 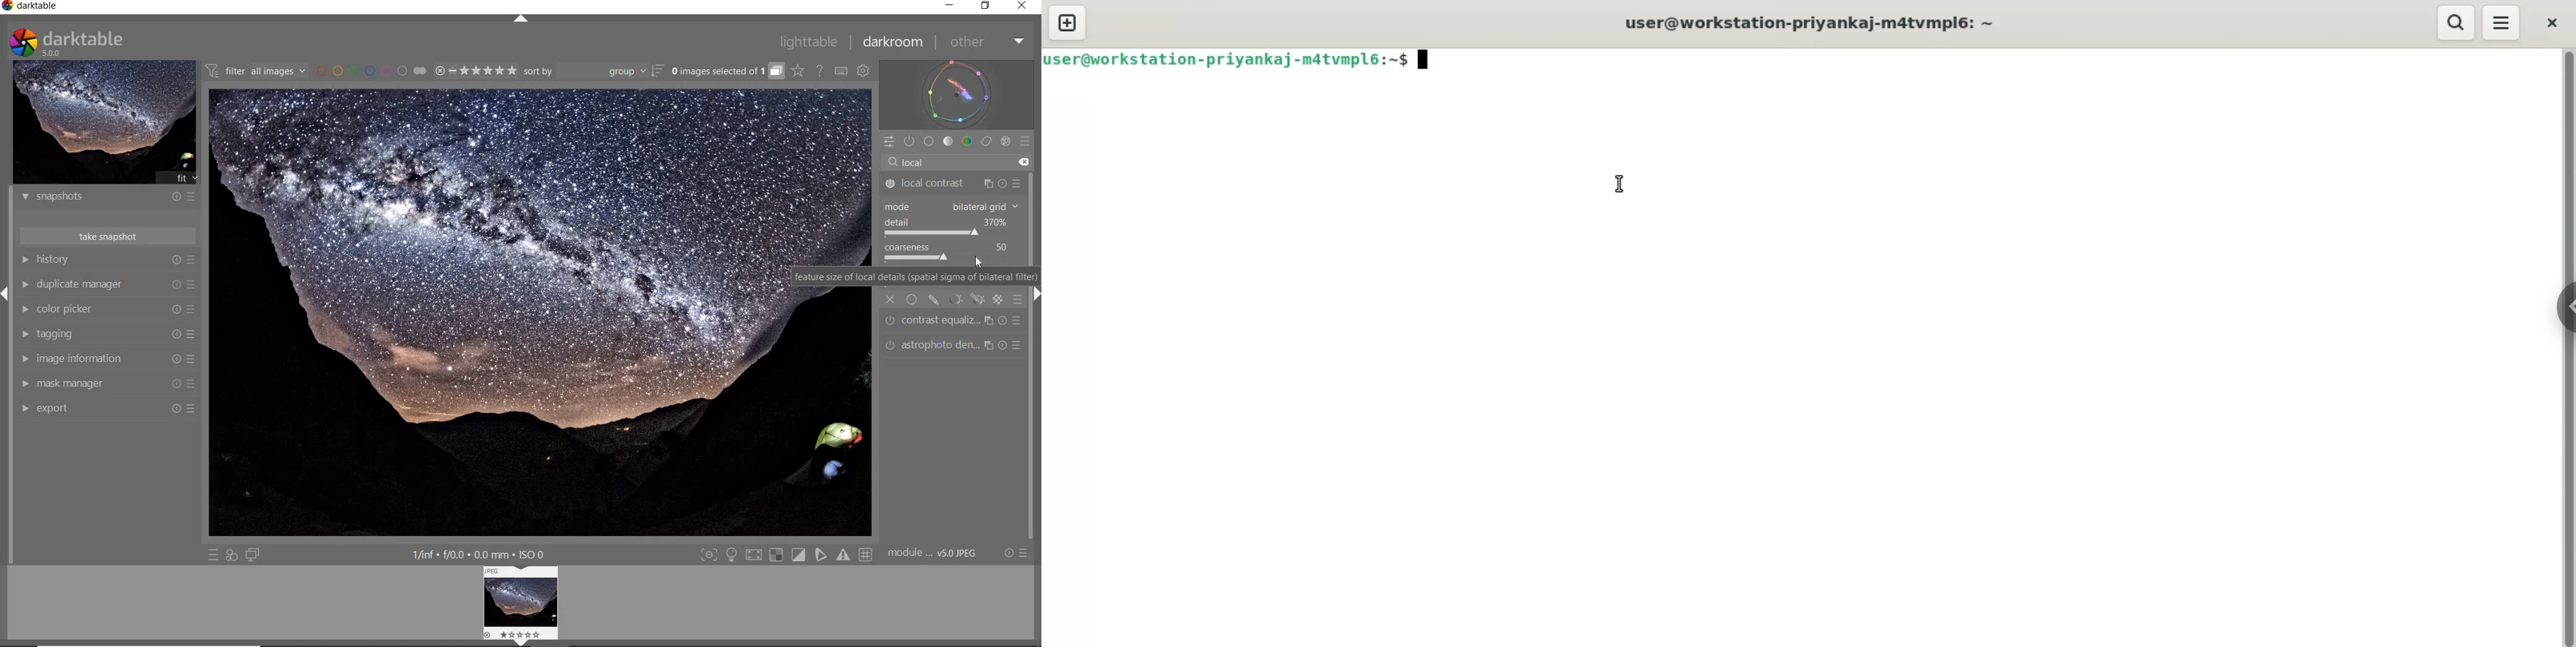 What do you see at coordinates (64, 333) in the screenshot?
I see `tagging` at bounding box center [64, 333].